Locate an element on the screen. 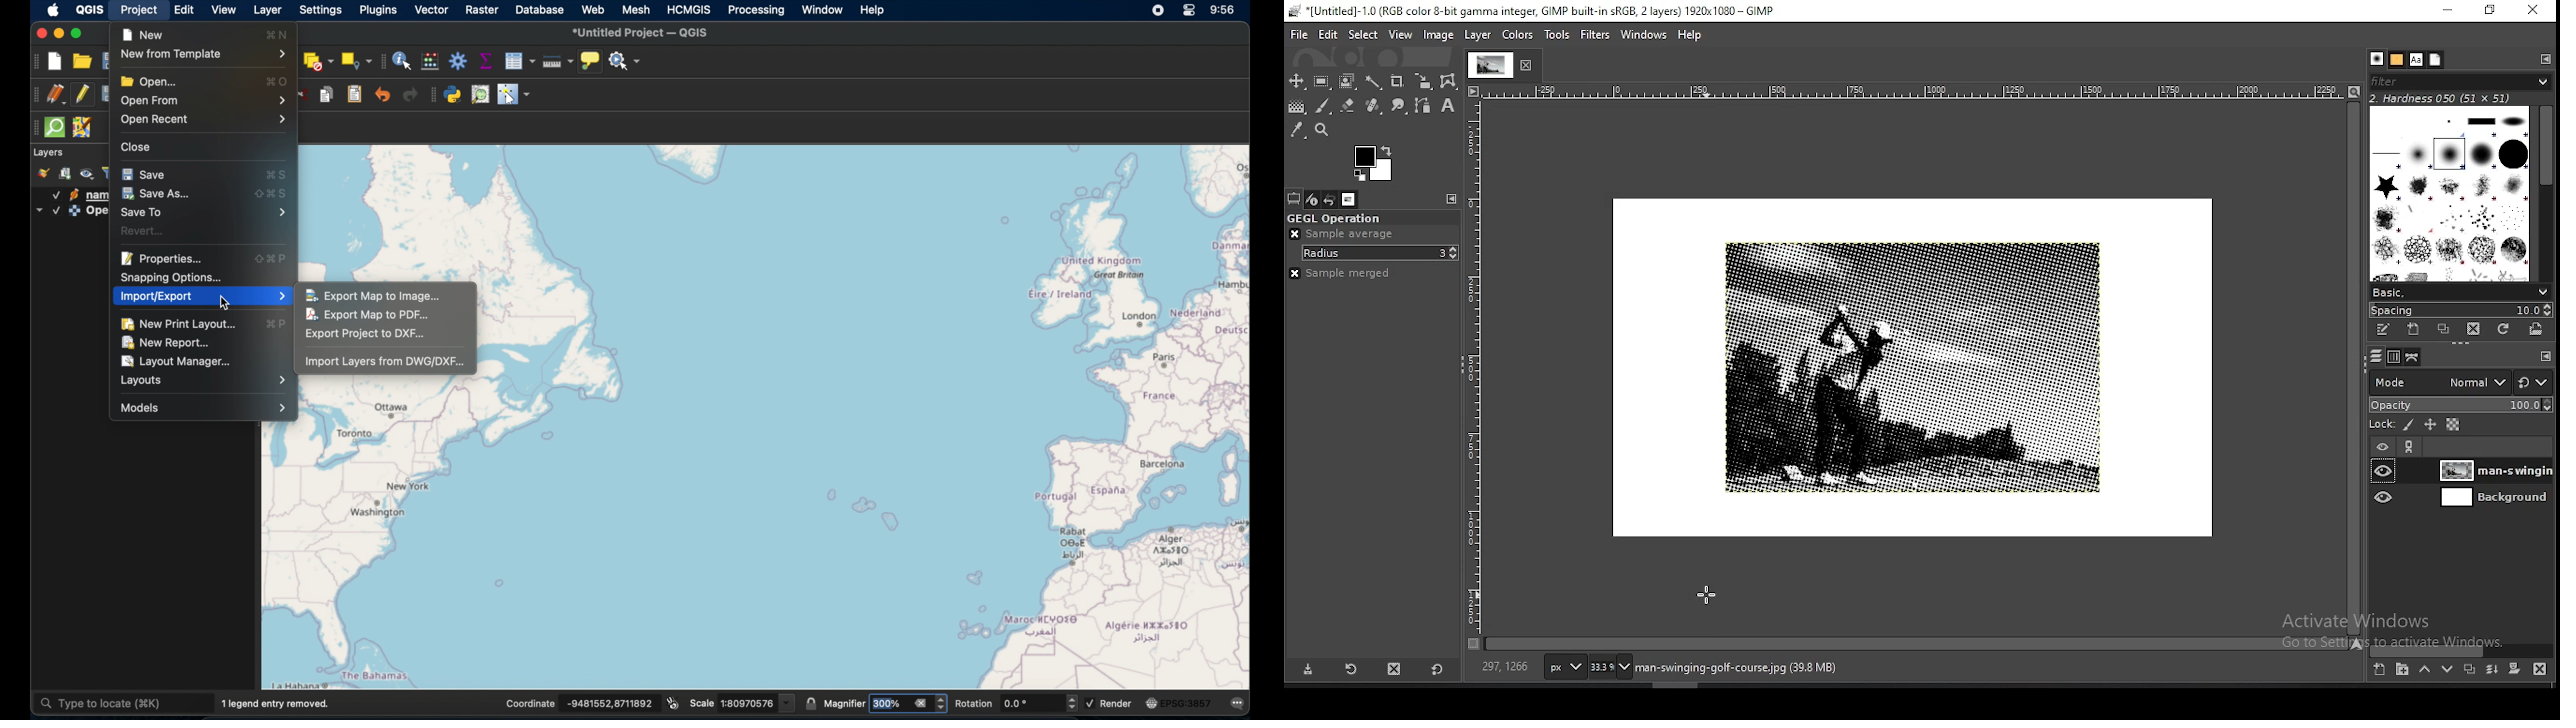 Image resolution: width=2576 pixels, height=728 pixels. export project to dxf is located at coordinates (365, 335).